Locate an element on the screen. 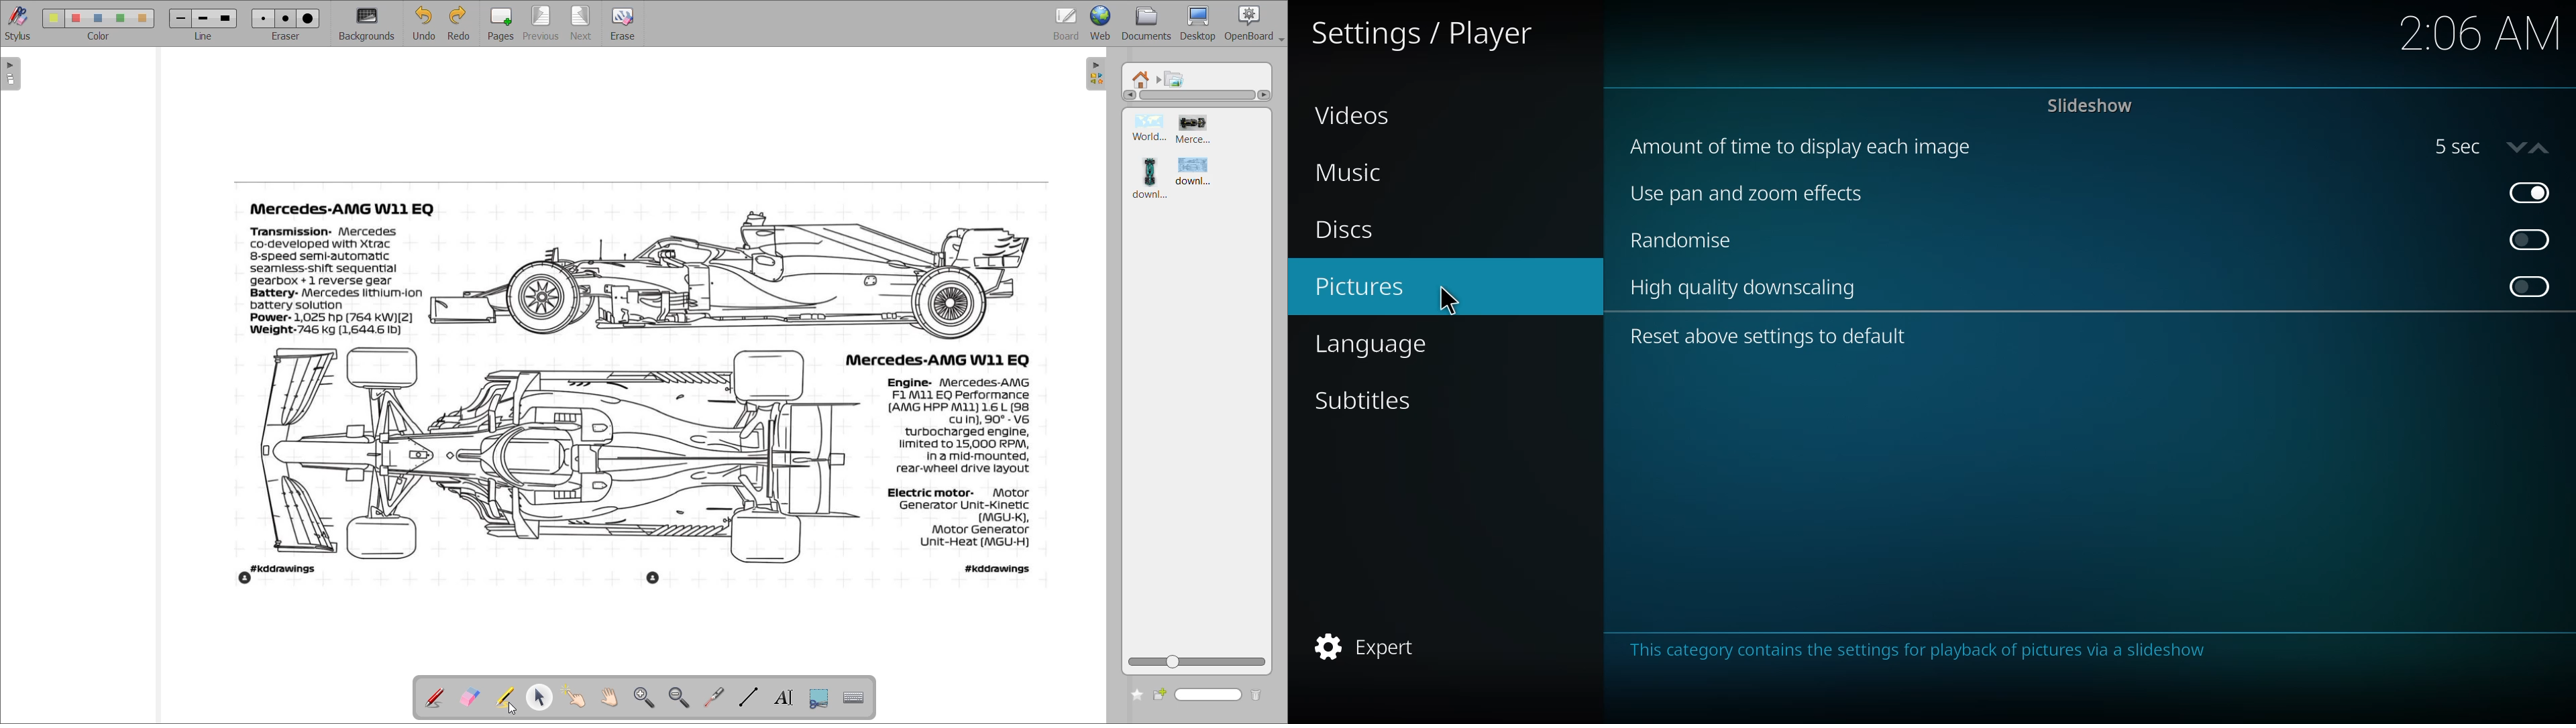 This screenshot has width=2576, height=728. click to enable is located at coordinates (2534, 288).